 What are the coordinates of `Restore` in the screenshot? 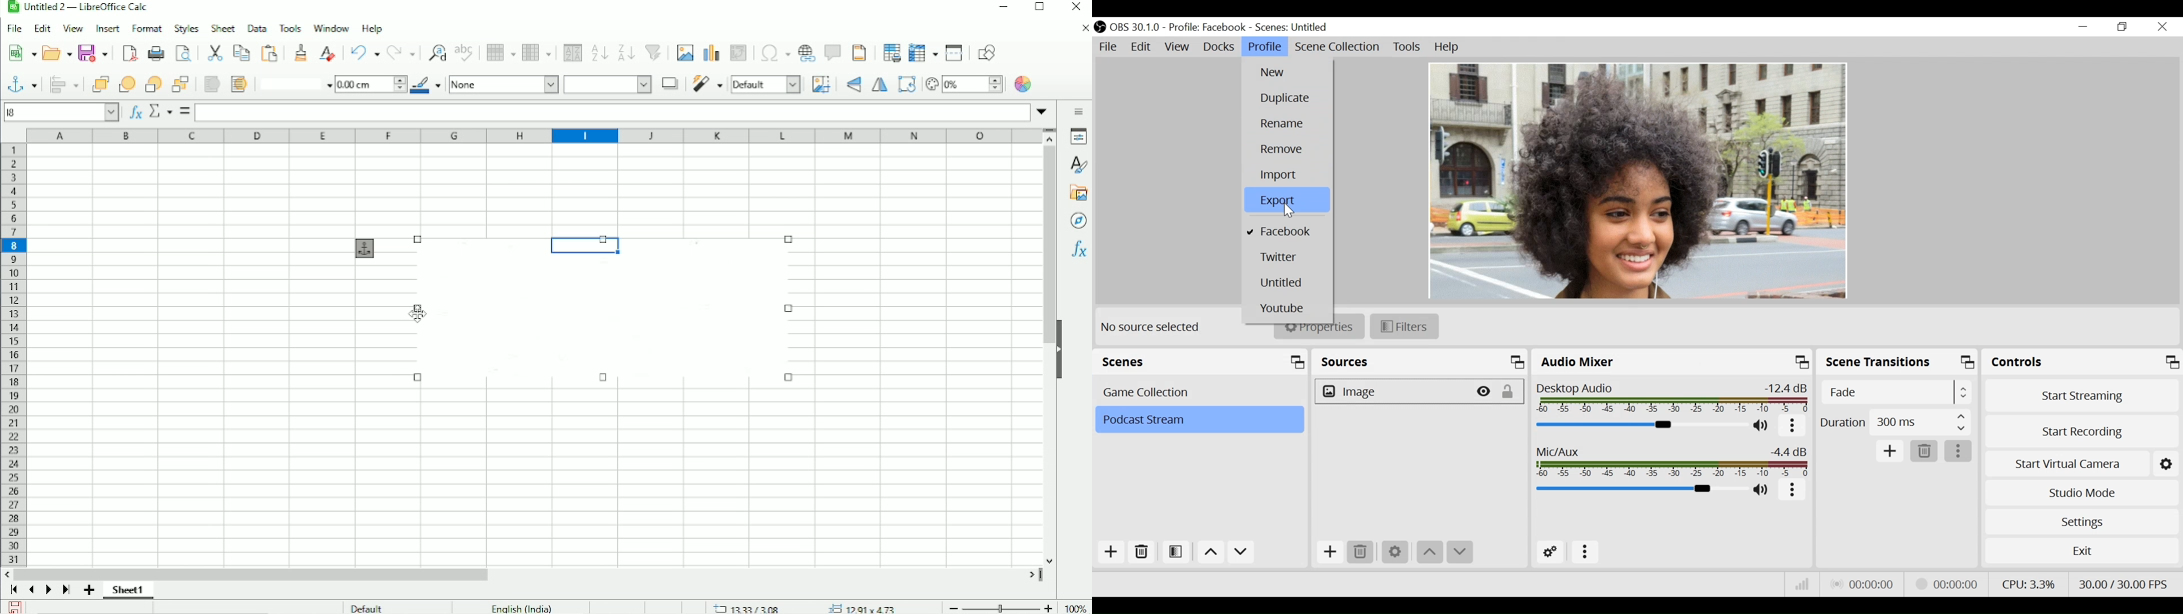 It's located at (2123, 27).